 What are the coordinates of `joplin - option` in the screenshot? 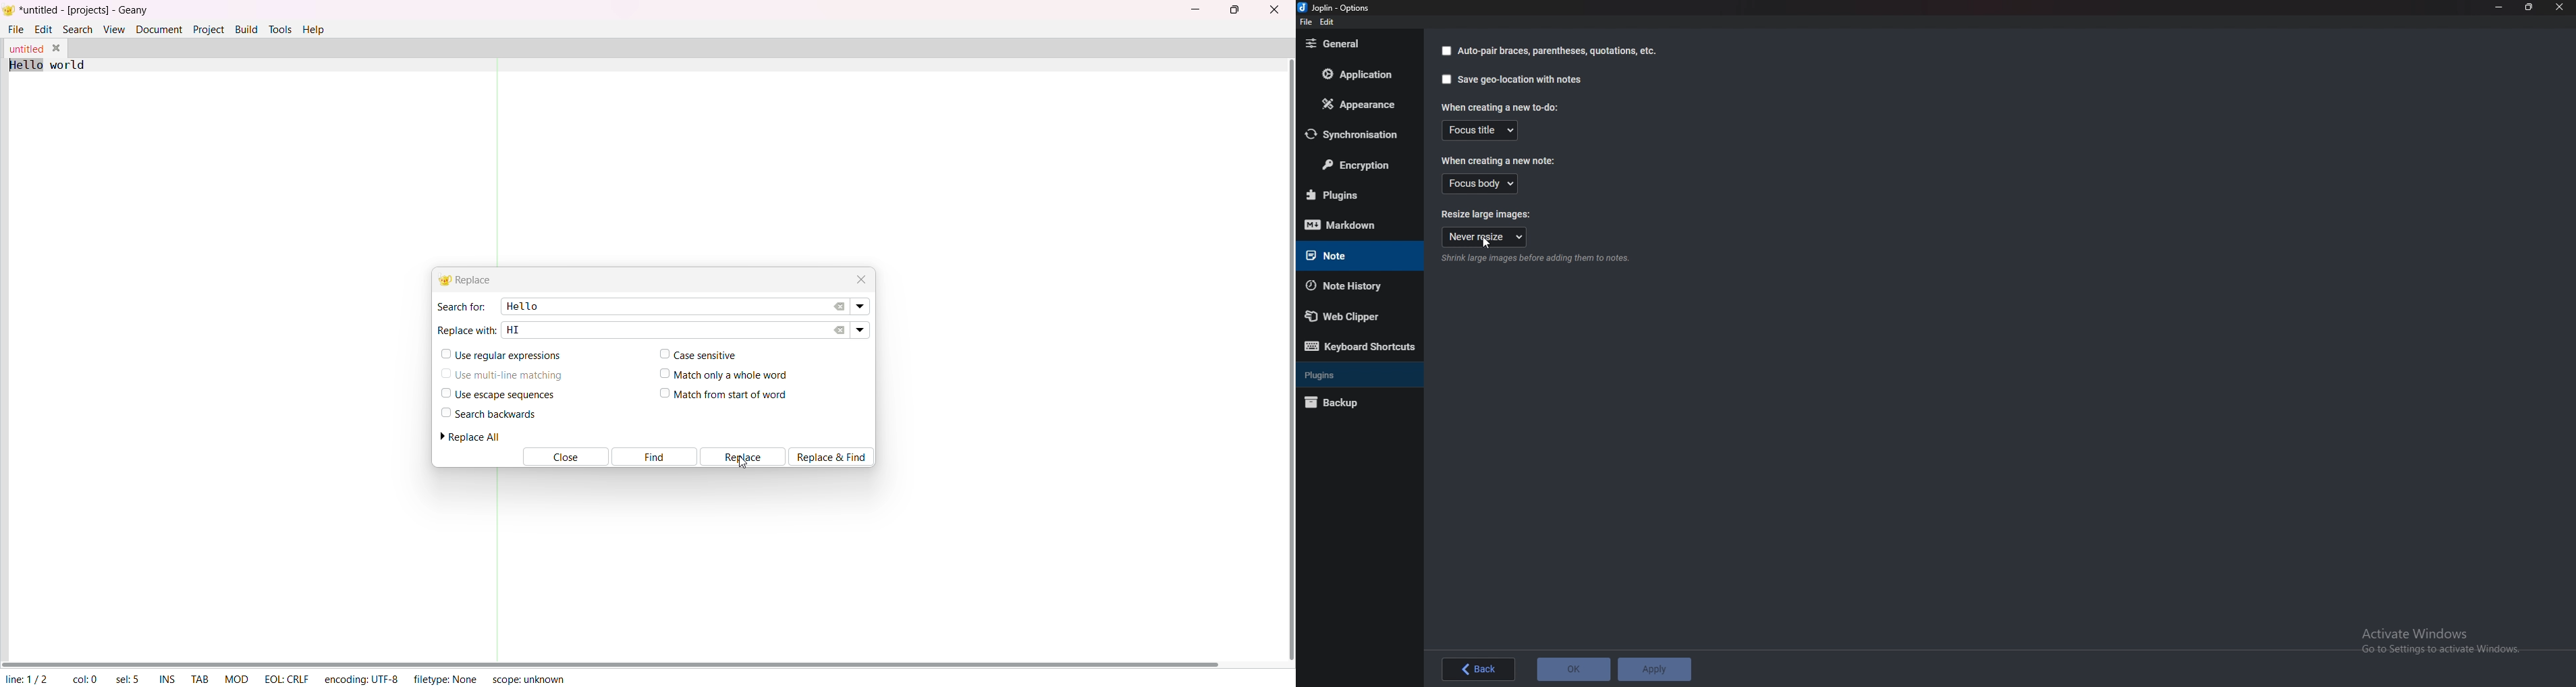 It's located at (1336, 7).